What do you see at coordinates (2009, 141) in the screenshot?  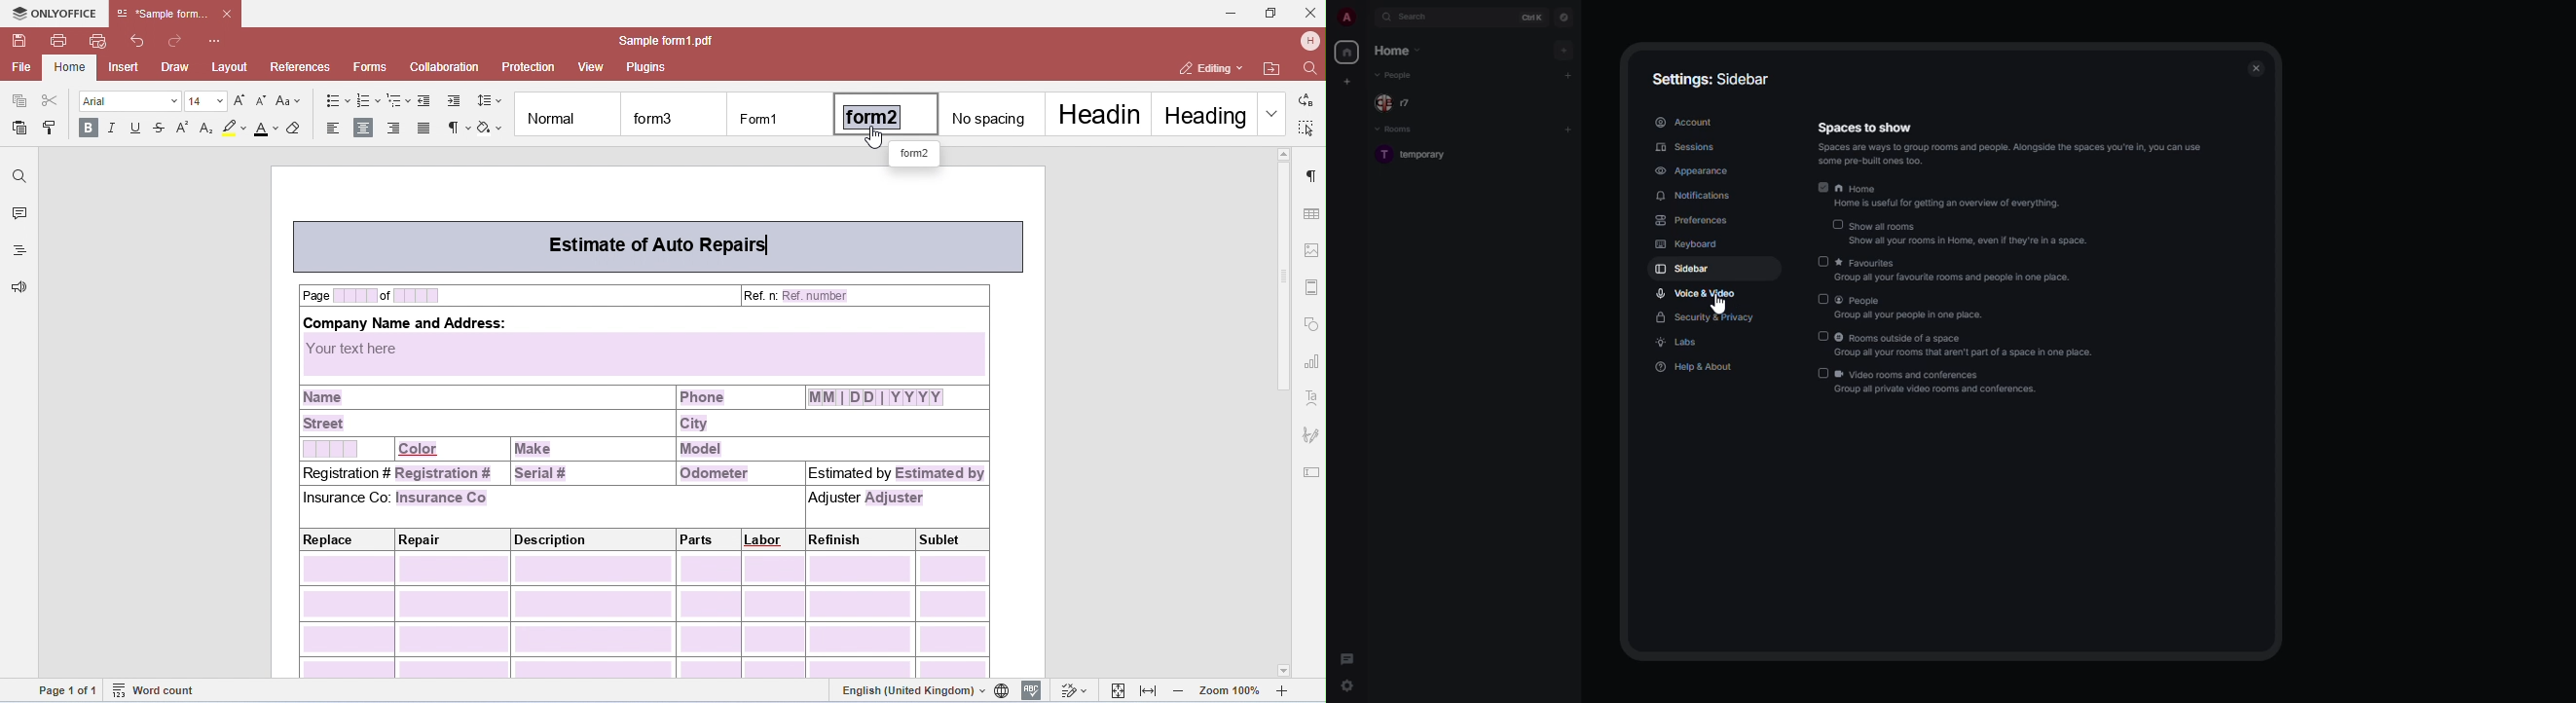 I see `spaces to show` at bounding box center [2009, 141].